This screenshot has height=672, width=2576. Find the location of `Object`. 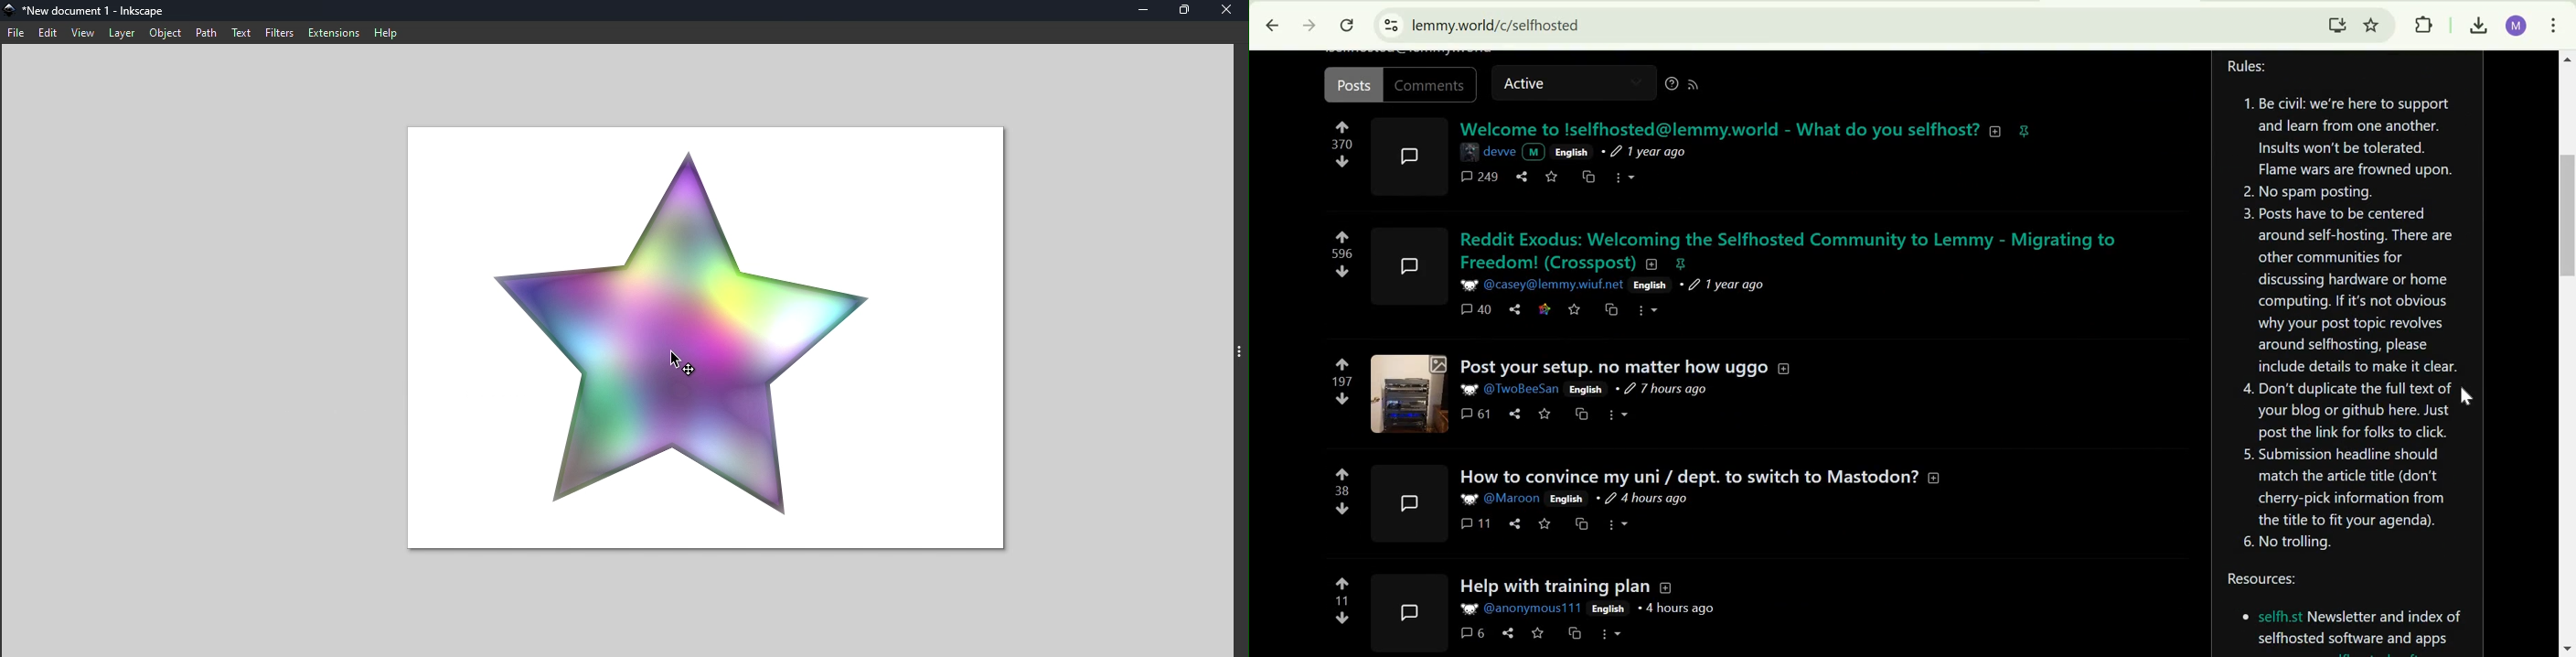

Object is located at coordinates (165, 33).